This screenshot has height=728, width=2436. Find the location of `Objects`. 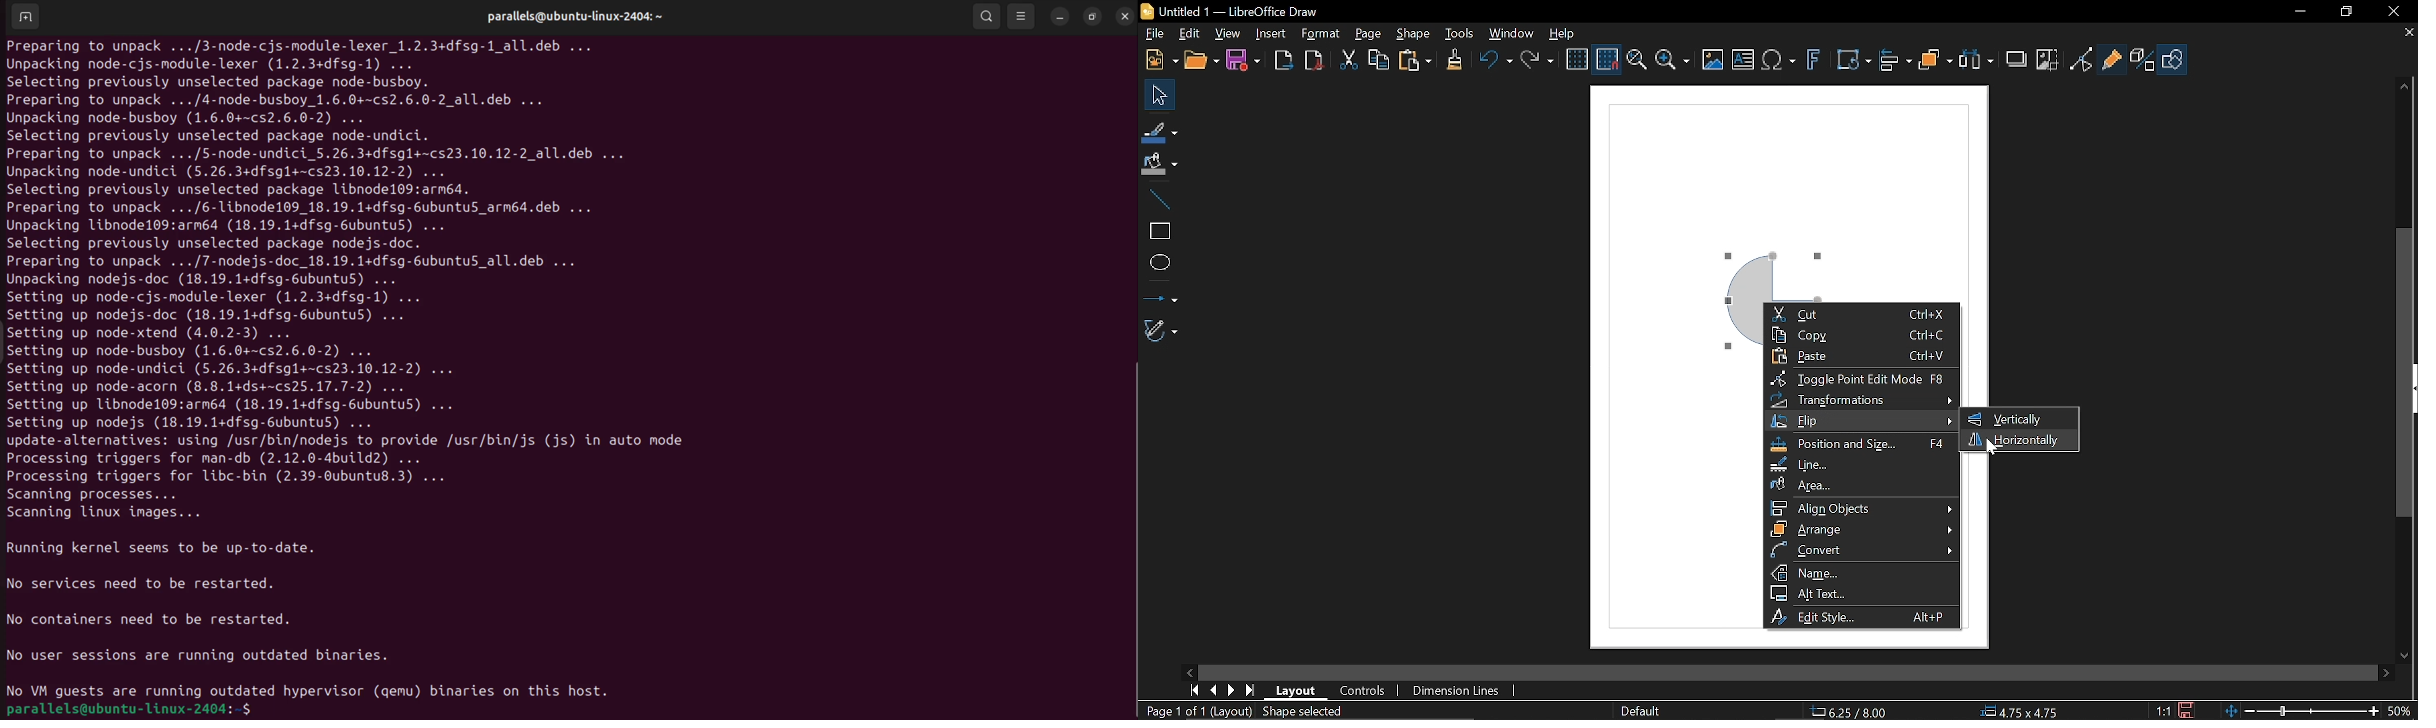

Objects is located at coordinates (1935, 61).